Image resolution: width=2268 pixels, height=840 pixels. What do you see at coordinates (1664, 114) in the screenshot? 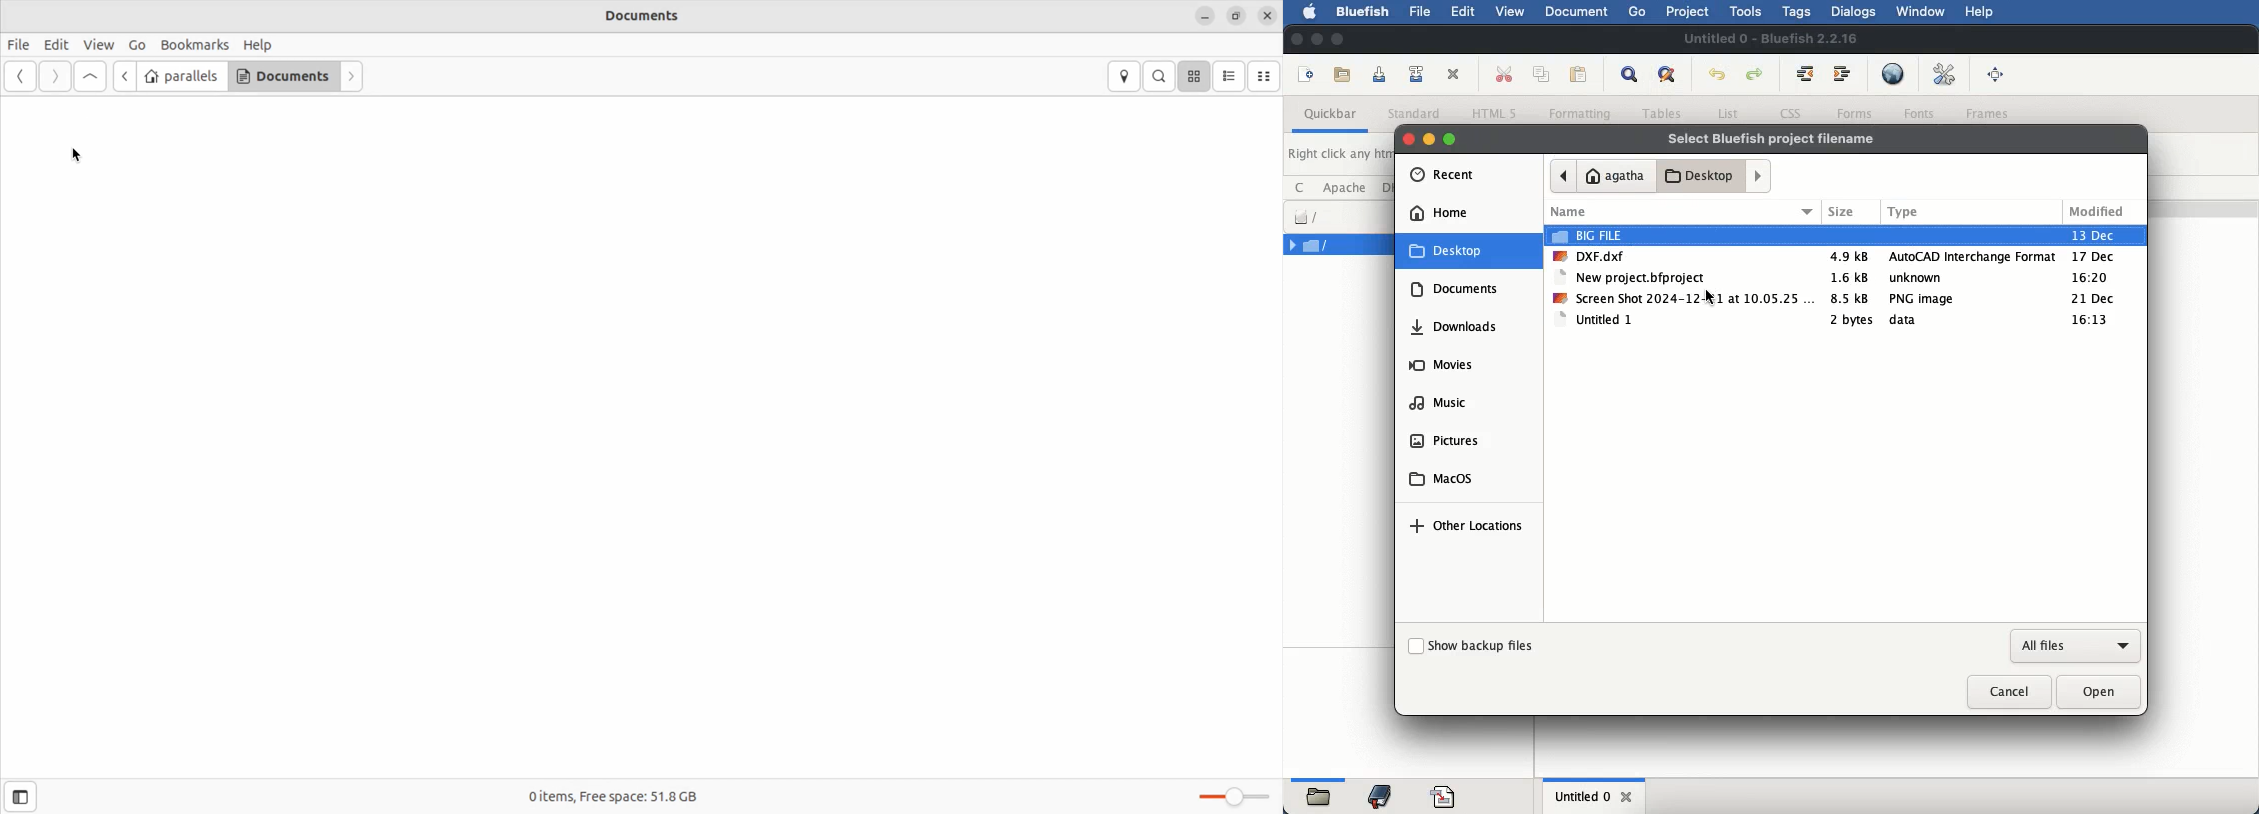
I see `tables` at bounding box center [1664, 114].